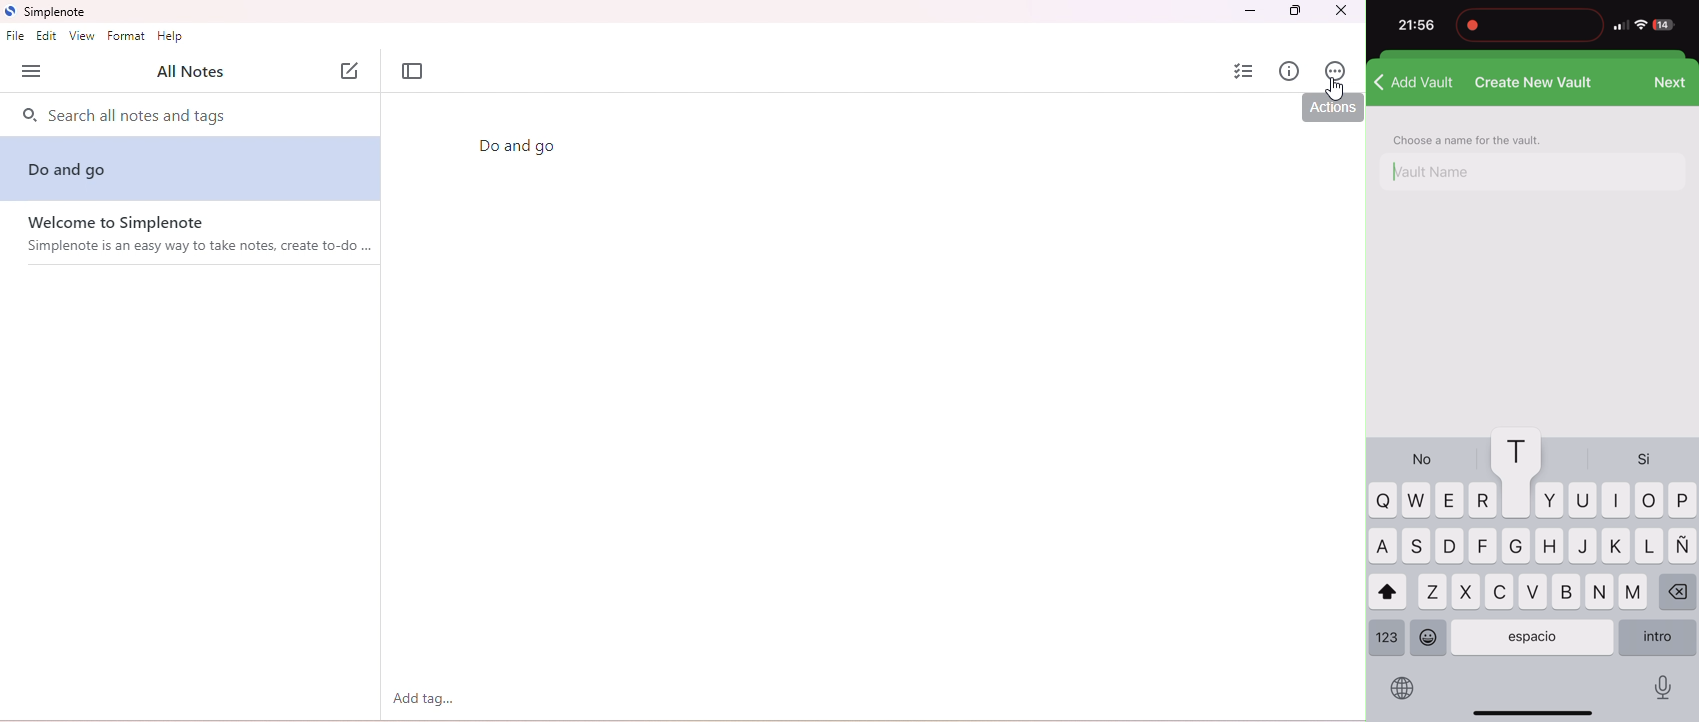 The height and width of the screenshot is (728, 1708). I want to click on title, so click(48, 12).